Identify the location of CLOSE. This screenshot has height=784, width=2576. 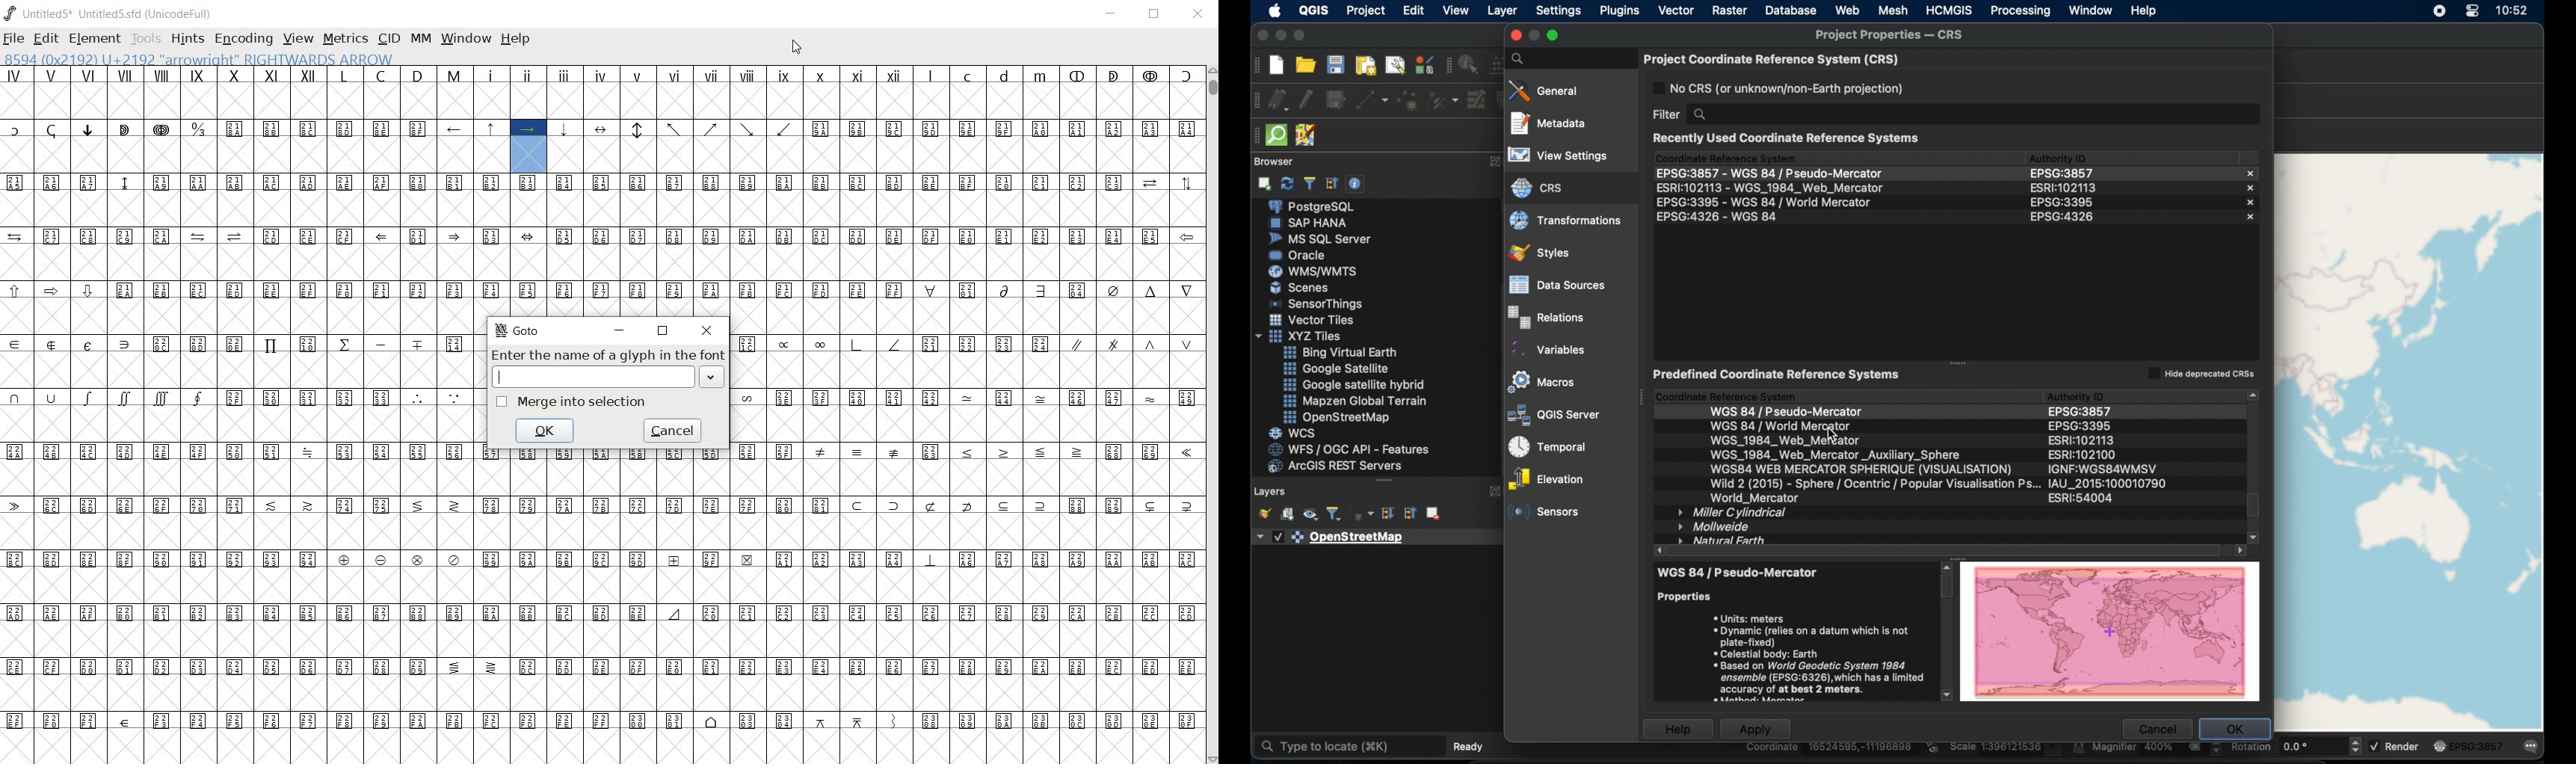
(1198, 13).